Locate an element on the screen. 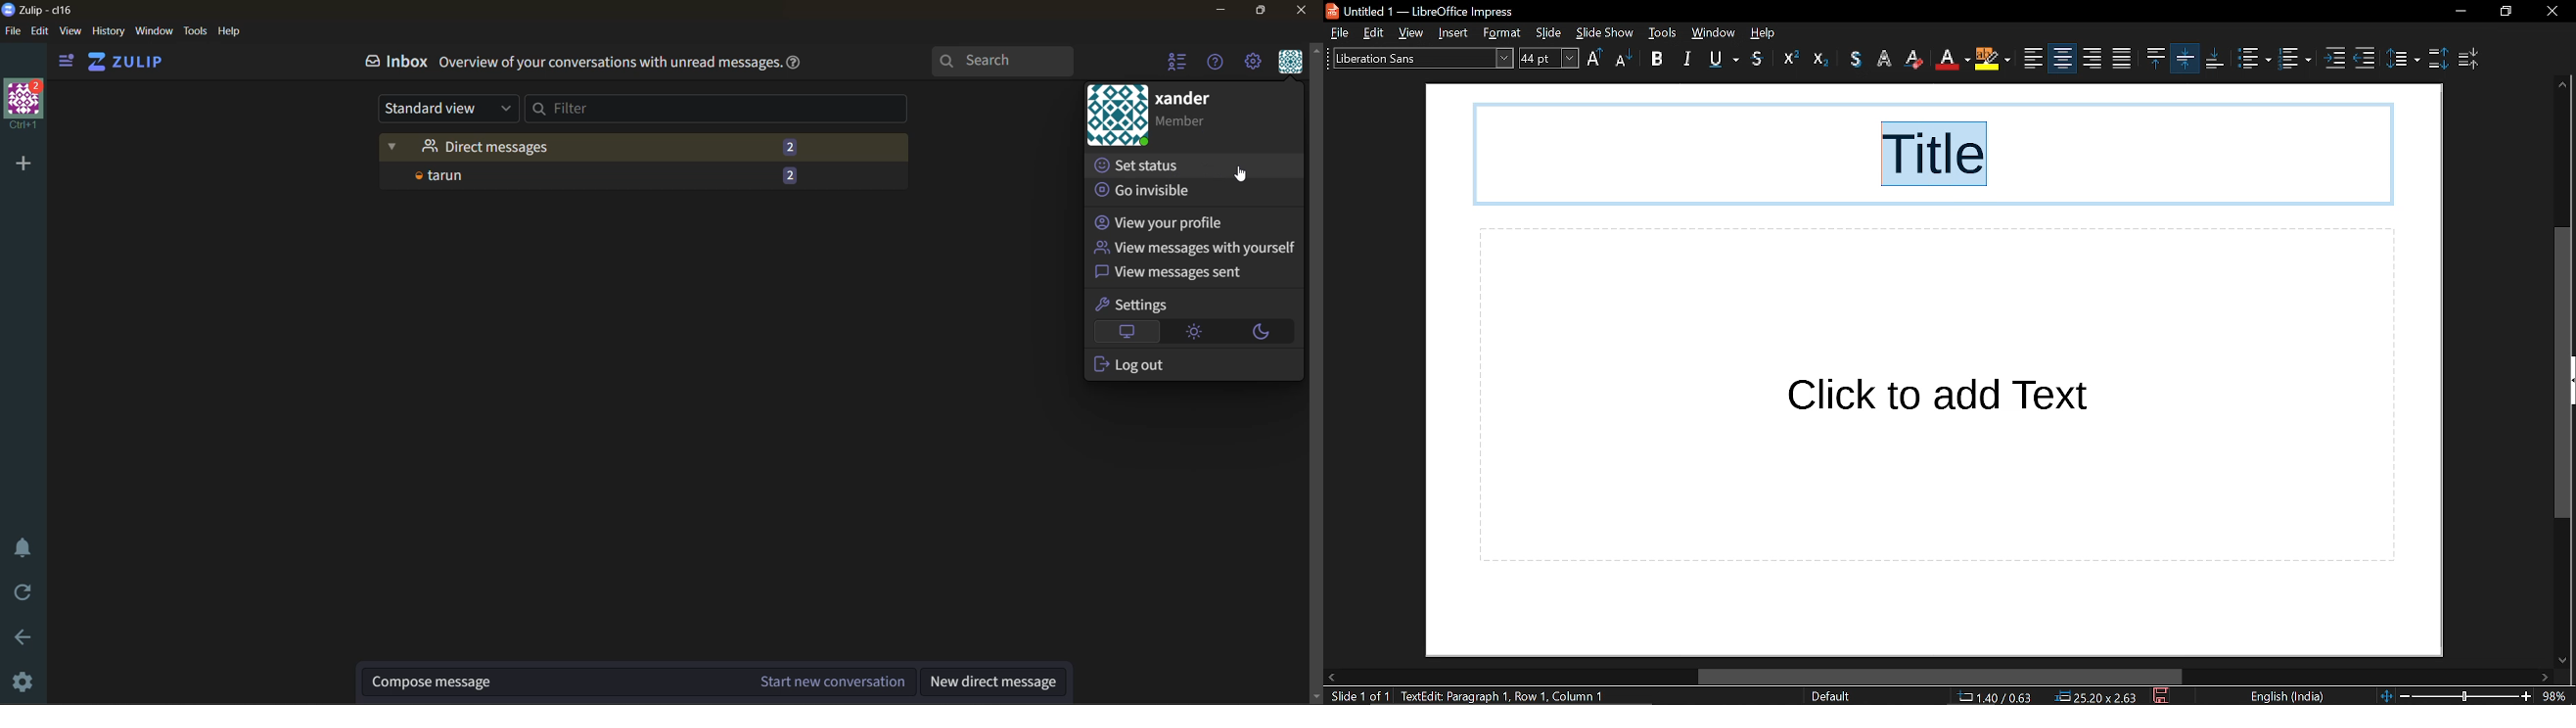 Image resolution: width=2576 pixels, height=728 pixels. settings is located at coordinates (22, 682).